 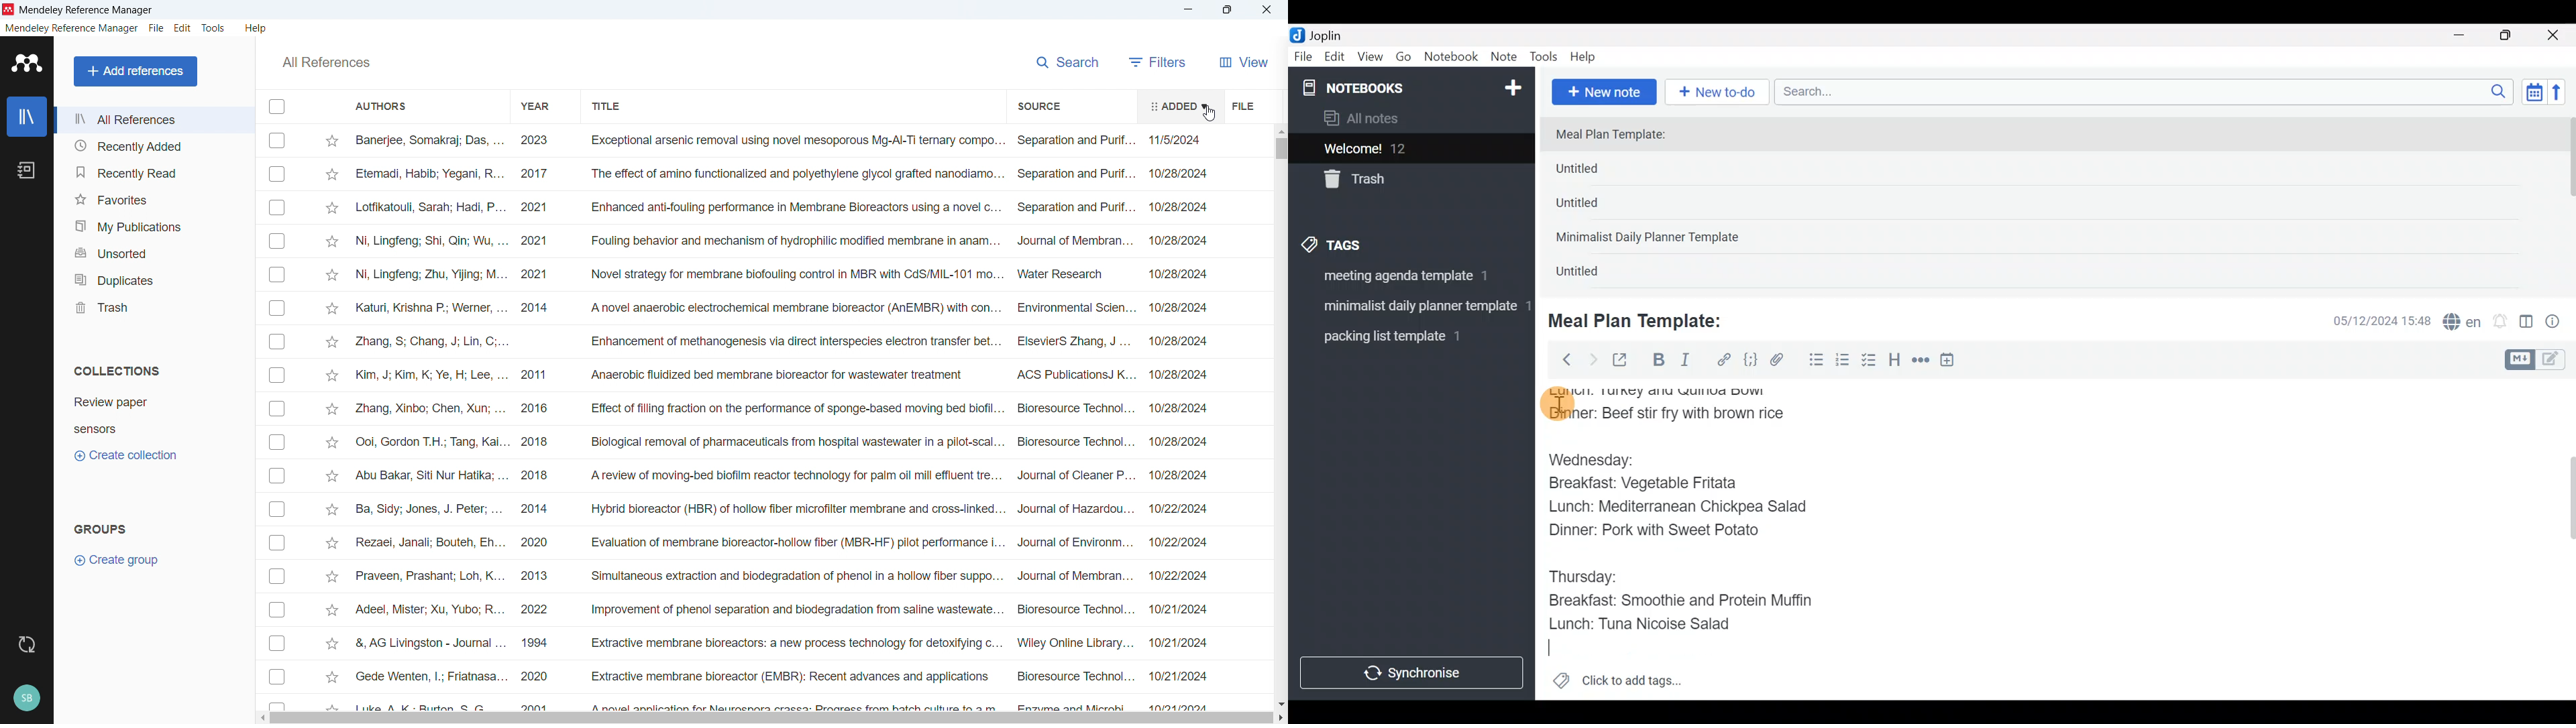 I want to click on New, so click(x=1512, y=85).